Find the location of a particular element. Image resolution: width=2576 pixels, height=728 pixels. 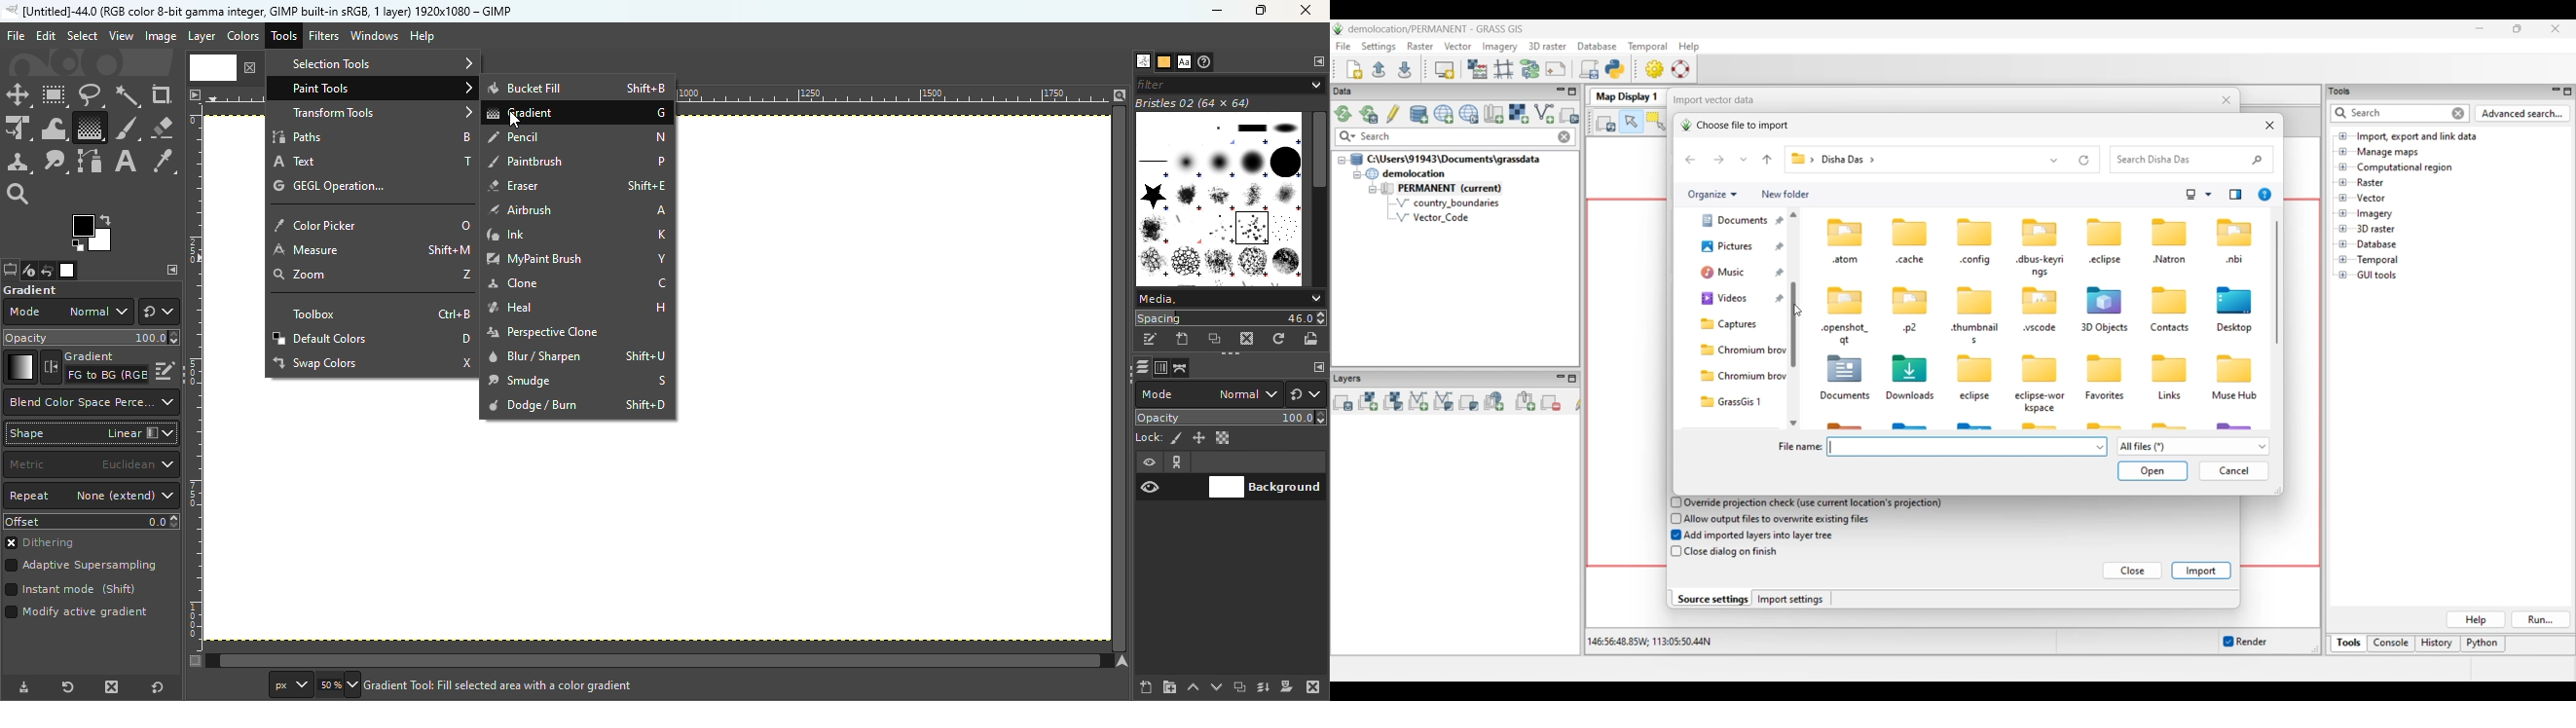

Gradient tool is located at coordinates (89, 128).